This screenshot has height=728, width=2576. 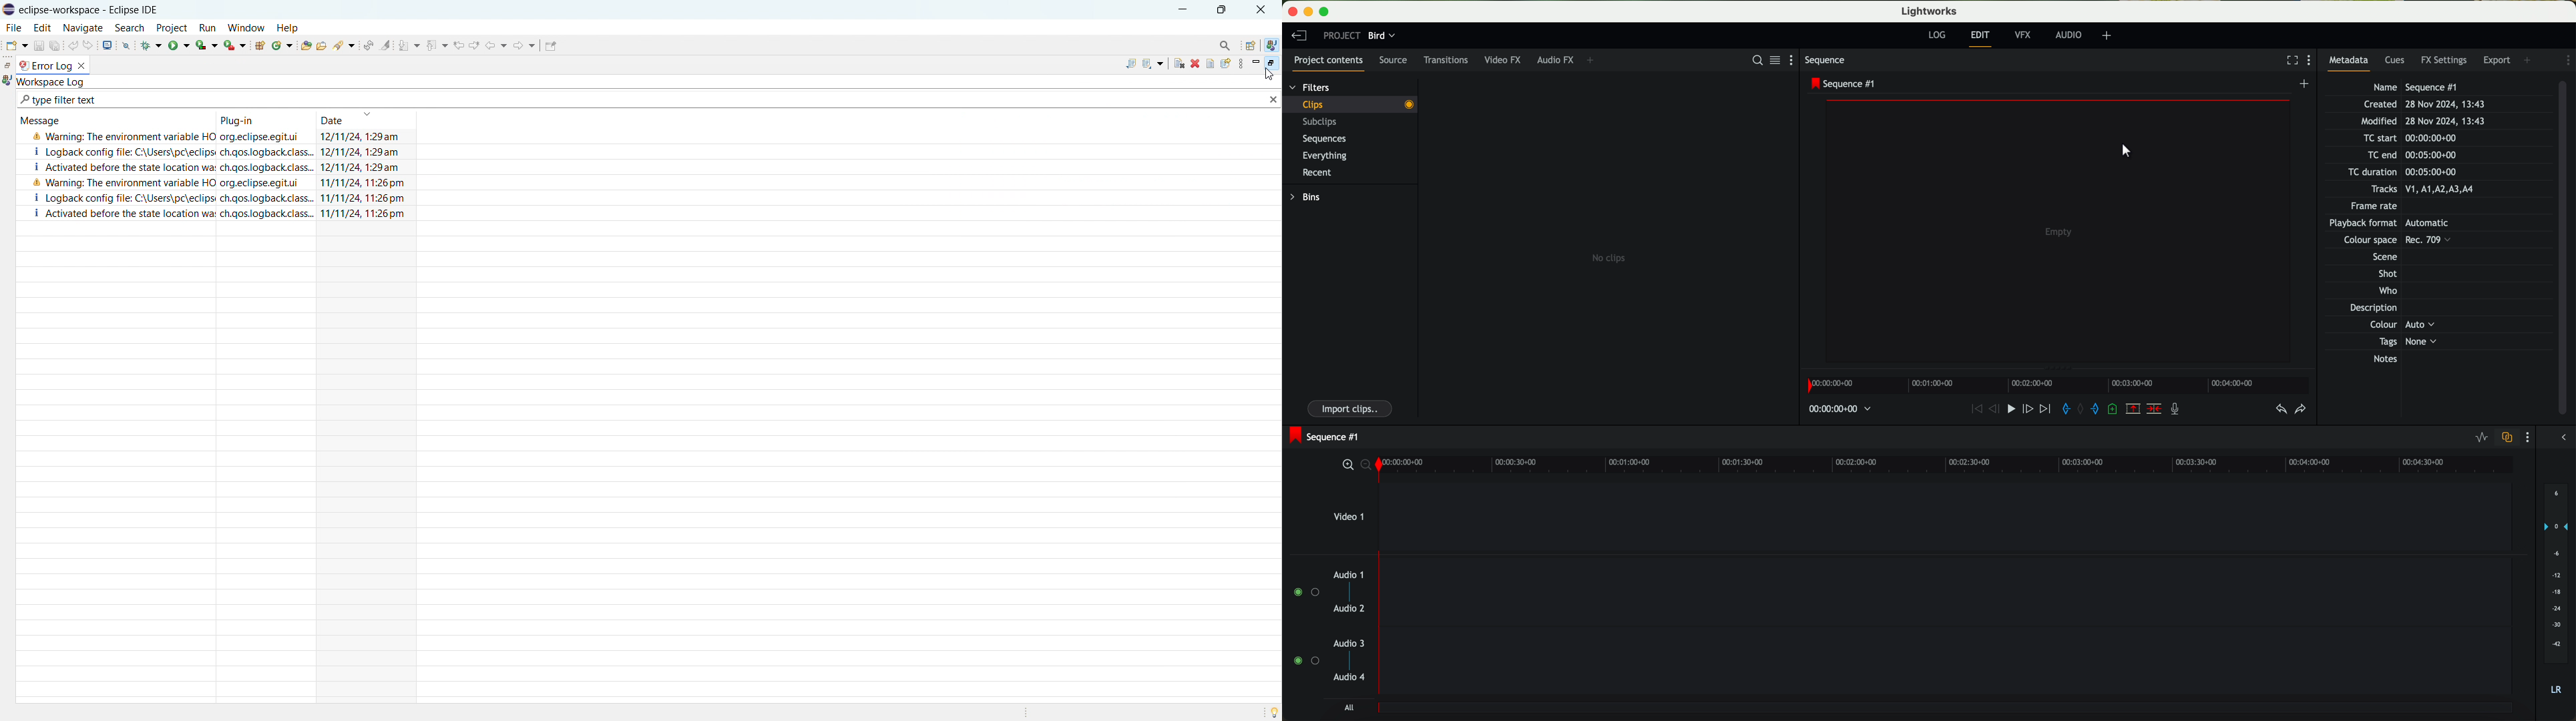 What do you see at coordinates (1347, 707) in the screenshot?
I see `all` at bounding box center [1347, 707].